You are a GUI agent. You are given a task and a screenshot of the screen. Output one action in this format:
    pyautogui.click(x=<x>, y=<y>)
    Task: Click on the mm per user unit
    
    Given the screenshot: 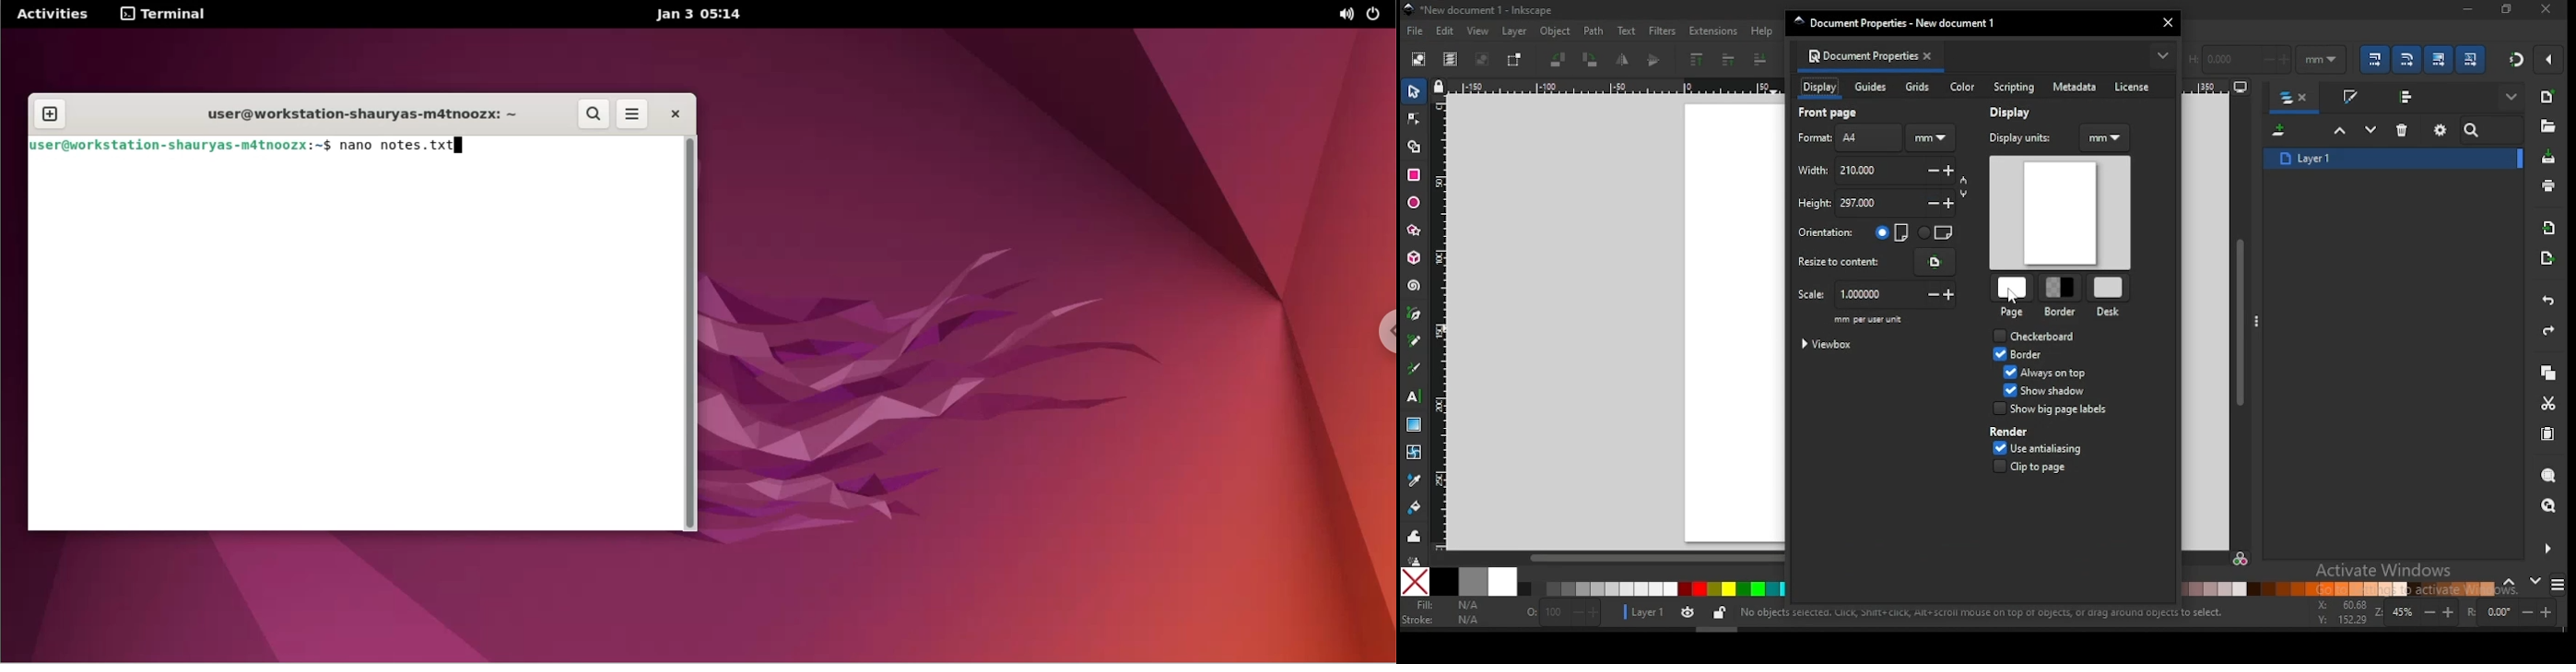 What is the action you would take?
    pyautogui.click(x=1868, y=321)
    